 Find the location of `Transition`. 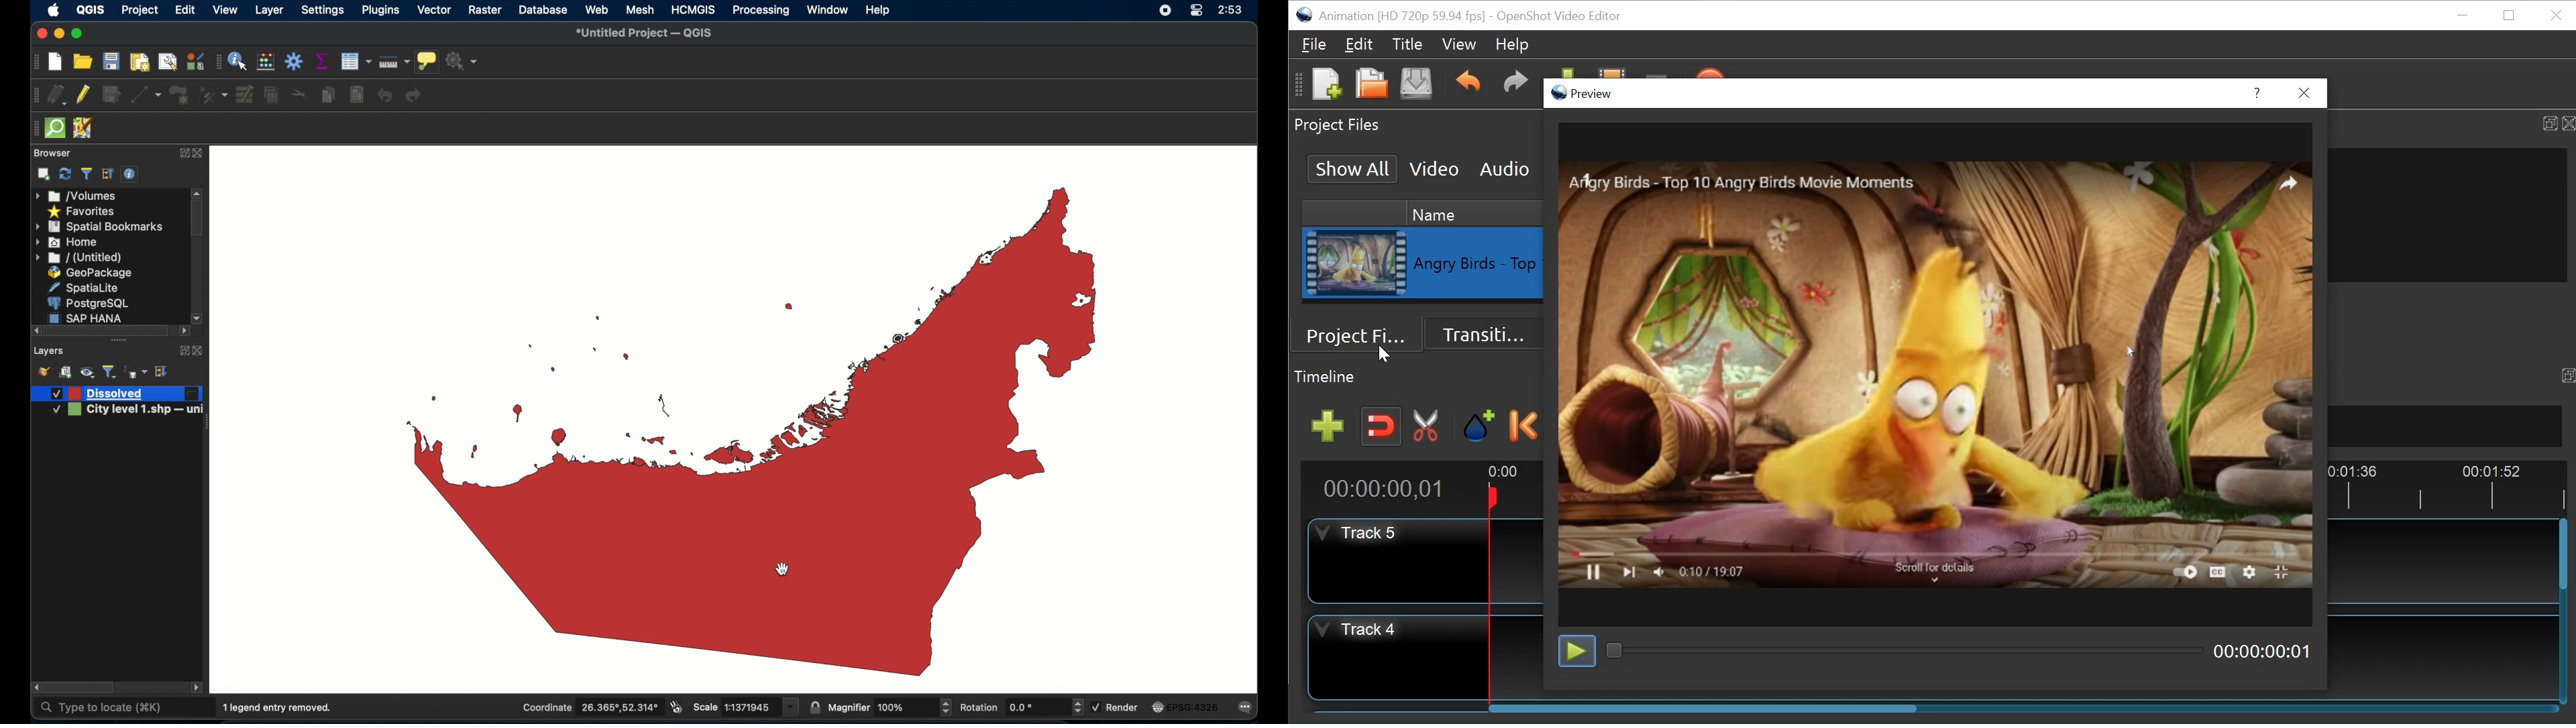

Transition is located at coordinates (1484, 335).